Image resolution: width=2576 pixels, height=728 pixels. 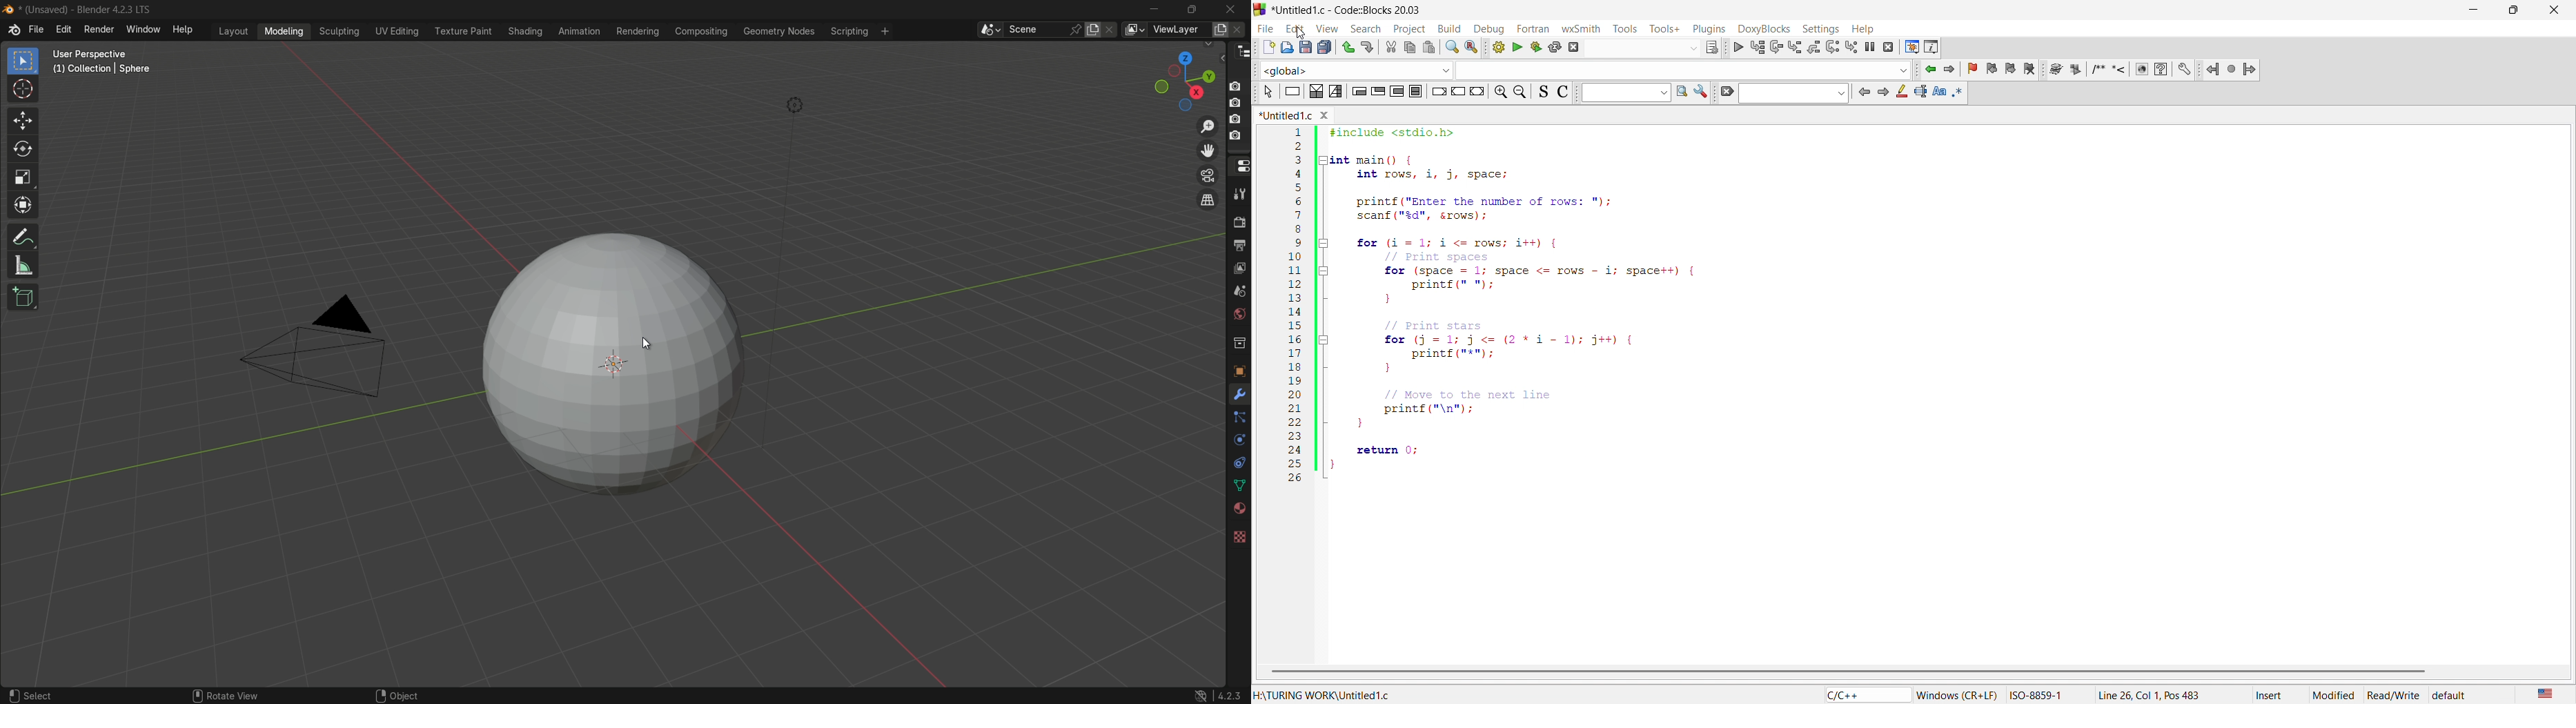 What do you see at coordinates (1680, 94) in the screenshot?
I see `find in page` at bounding box center [1680, 94].